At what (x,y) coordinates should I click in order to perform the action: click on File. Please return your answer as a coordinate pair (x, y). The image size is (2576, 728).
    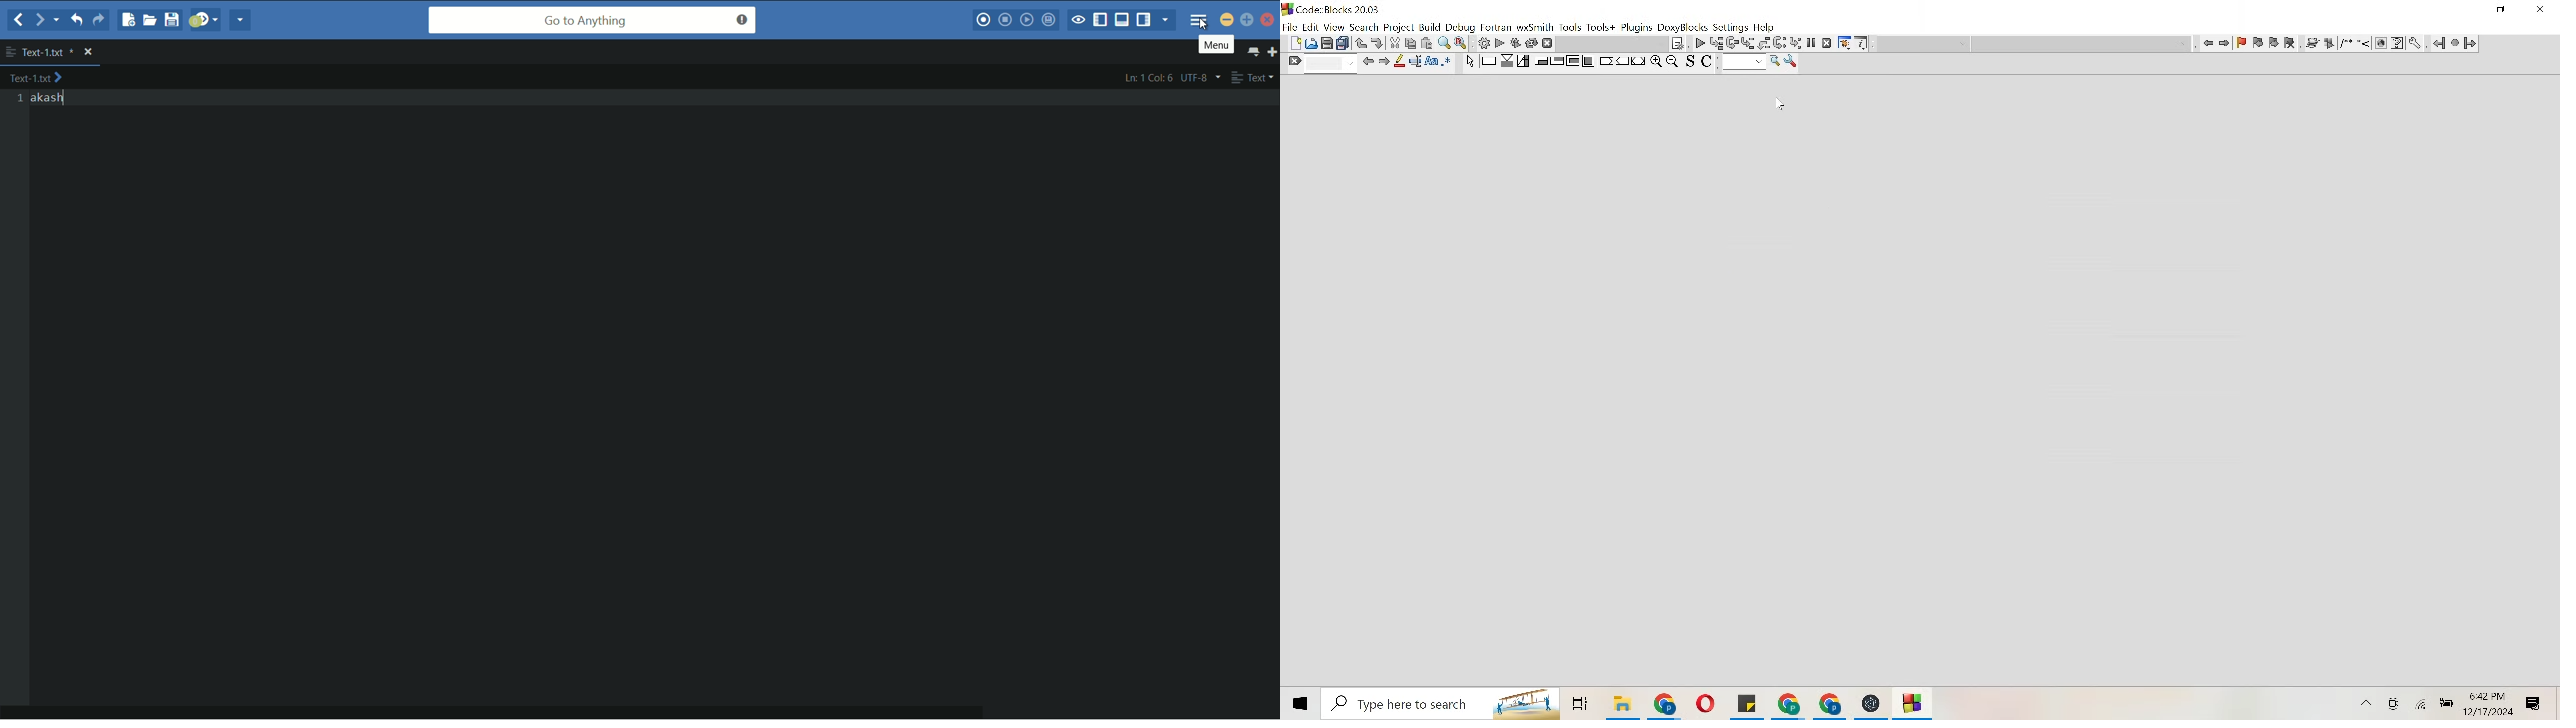
    Looking at the image, I should click on (1914, 704).